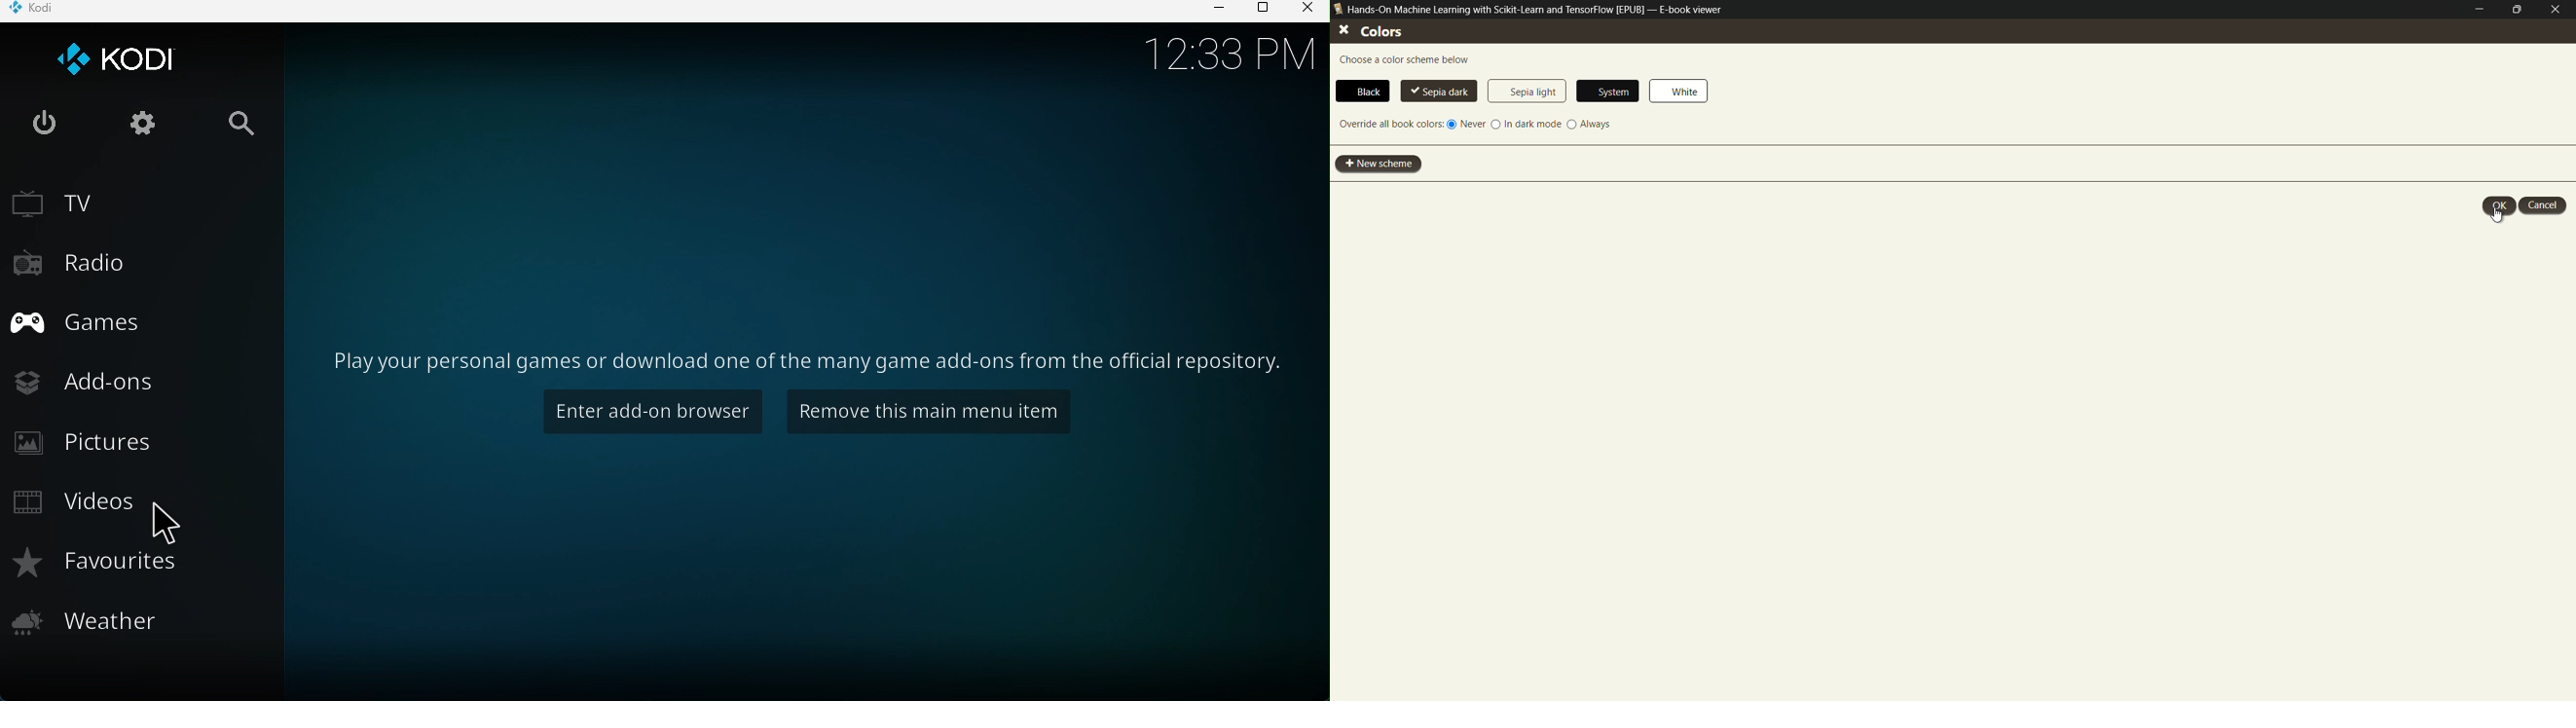 The width and height of the screenshot is (2576, 728). Describe the element at coordinates (68, 202) in the screenshot. I see `TV` at that location.